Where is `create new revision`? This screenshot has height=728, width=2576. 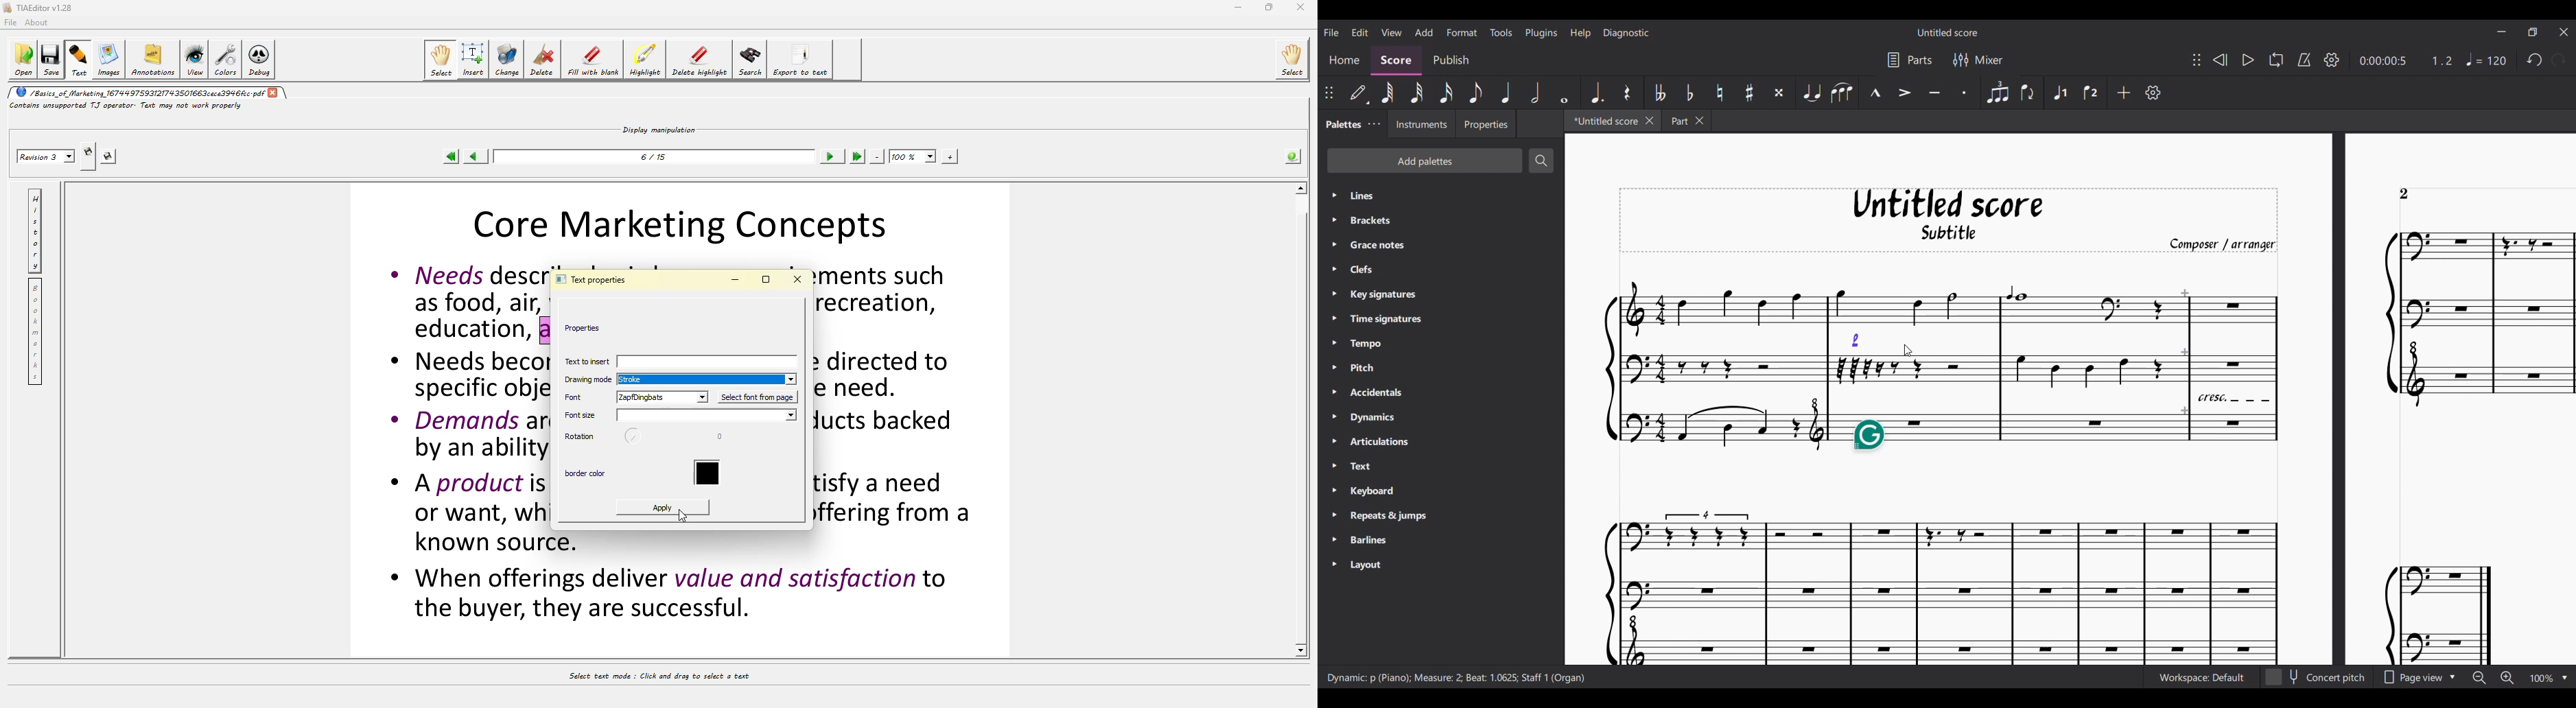
create new revision is located at coordinates (89, 150).